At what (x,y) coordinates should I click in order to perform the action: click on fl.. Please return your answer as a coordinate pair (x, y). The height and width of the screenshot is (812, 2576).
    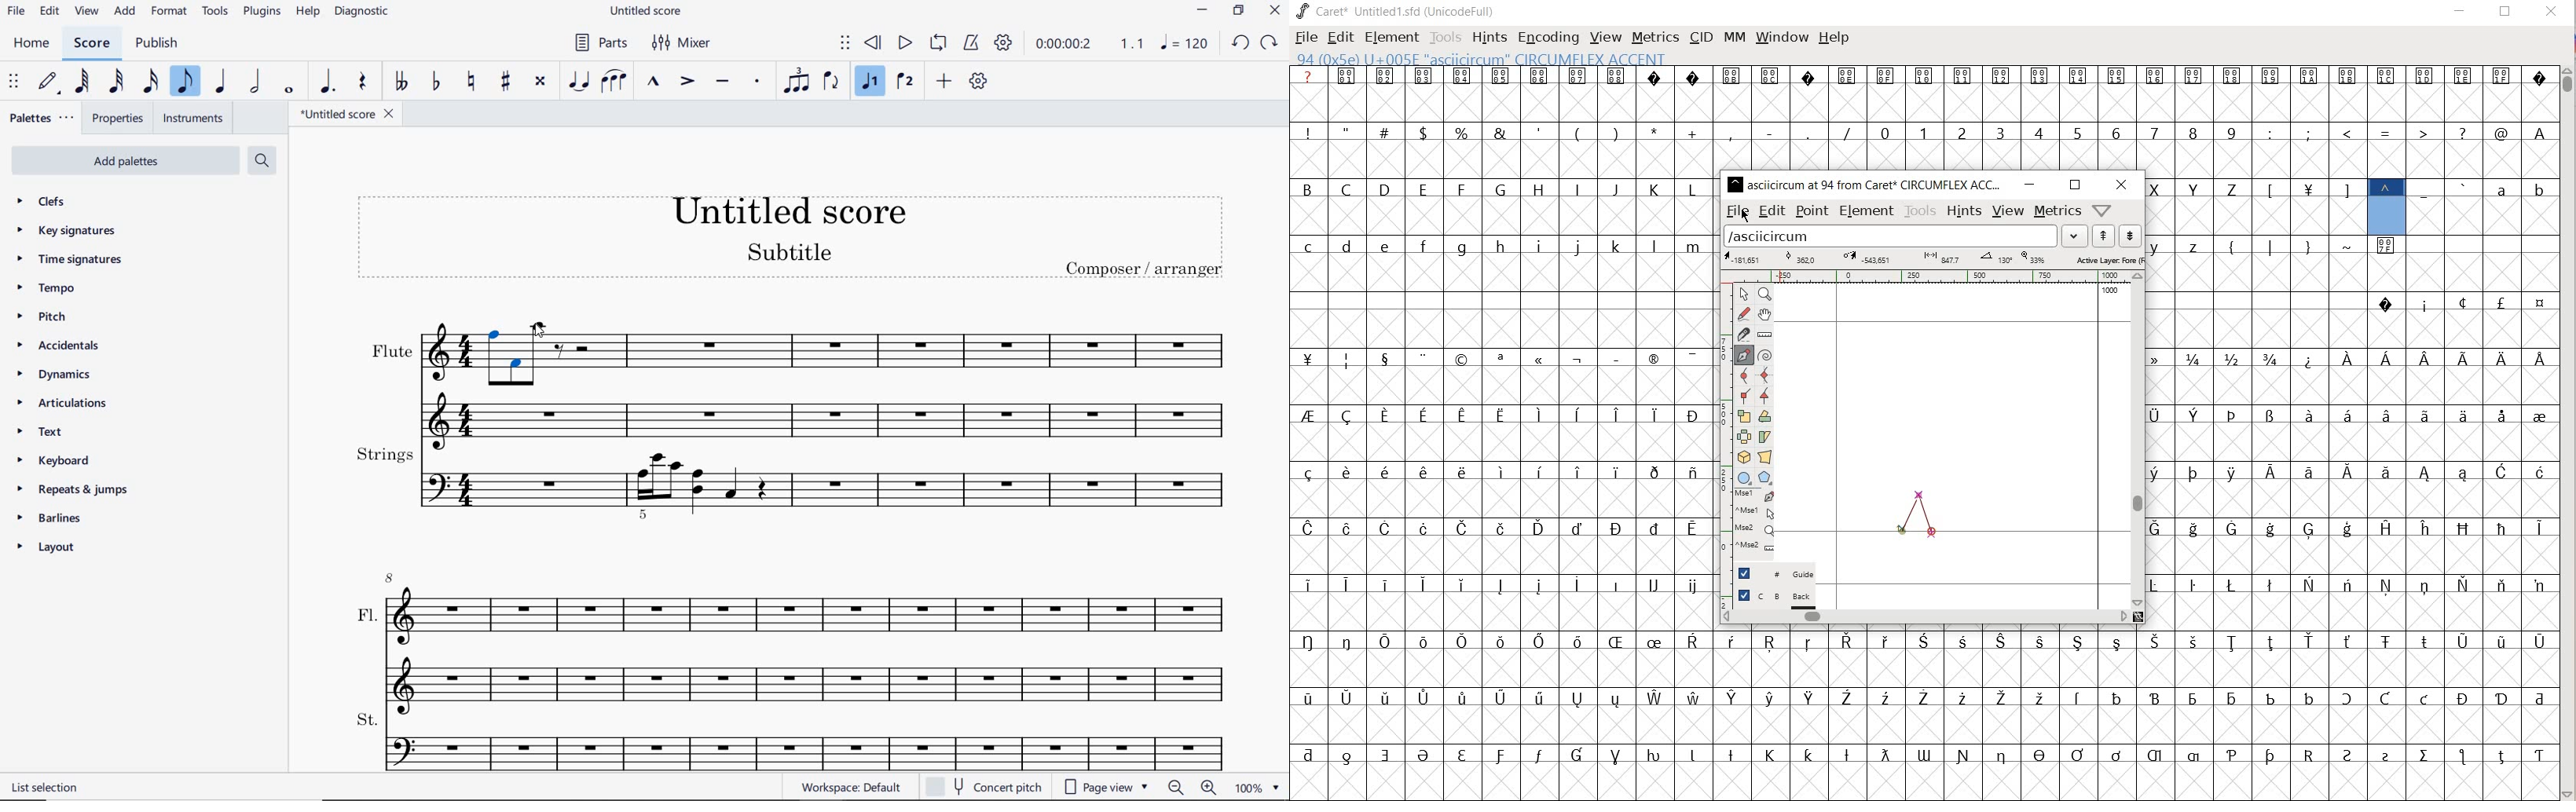
    Looking at the image, I should click on (809, 638).